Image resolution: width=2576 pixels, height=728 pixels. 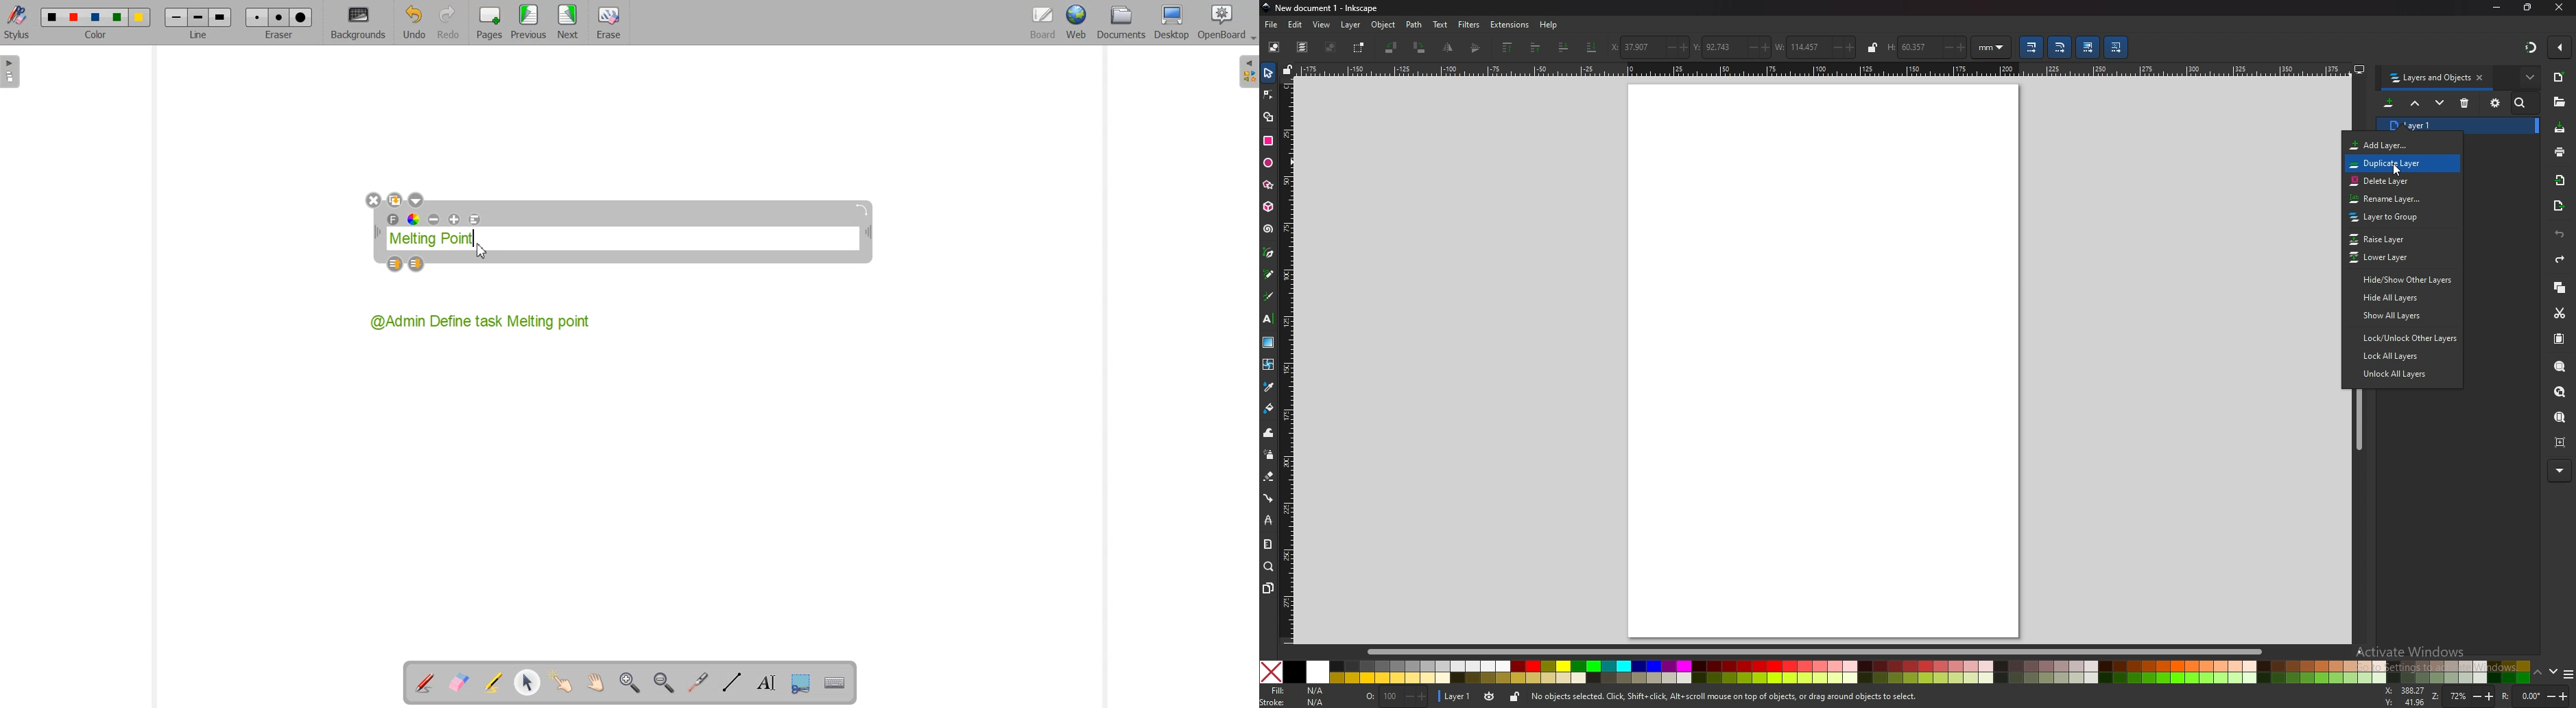 I want to click on unlock all layers, so click(x=2399, y=373).